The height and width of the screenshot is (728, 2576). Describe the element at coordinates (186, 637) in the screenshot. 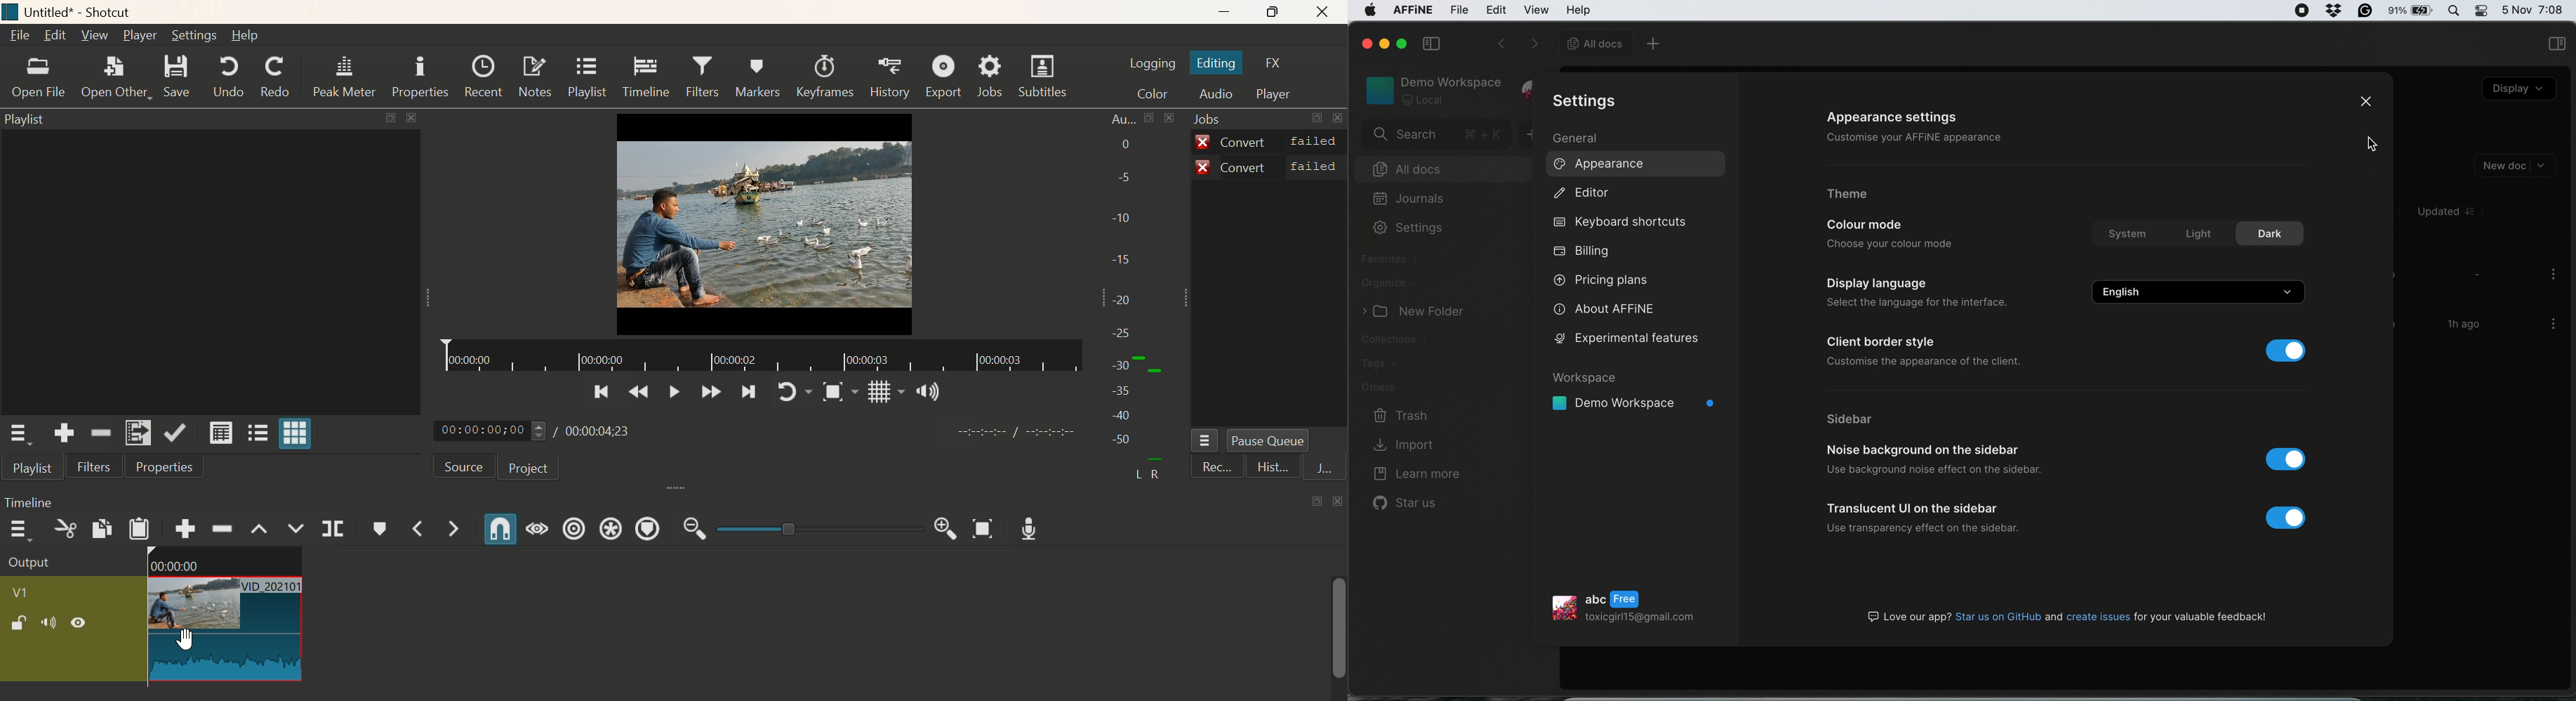

I see `Cursor` at that location.